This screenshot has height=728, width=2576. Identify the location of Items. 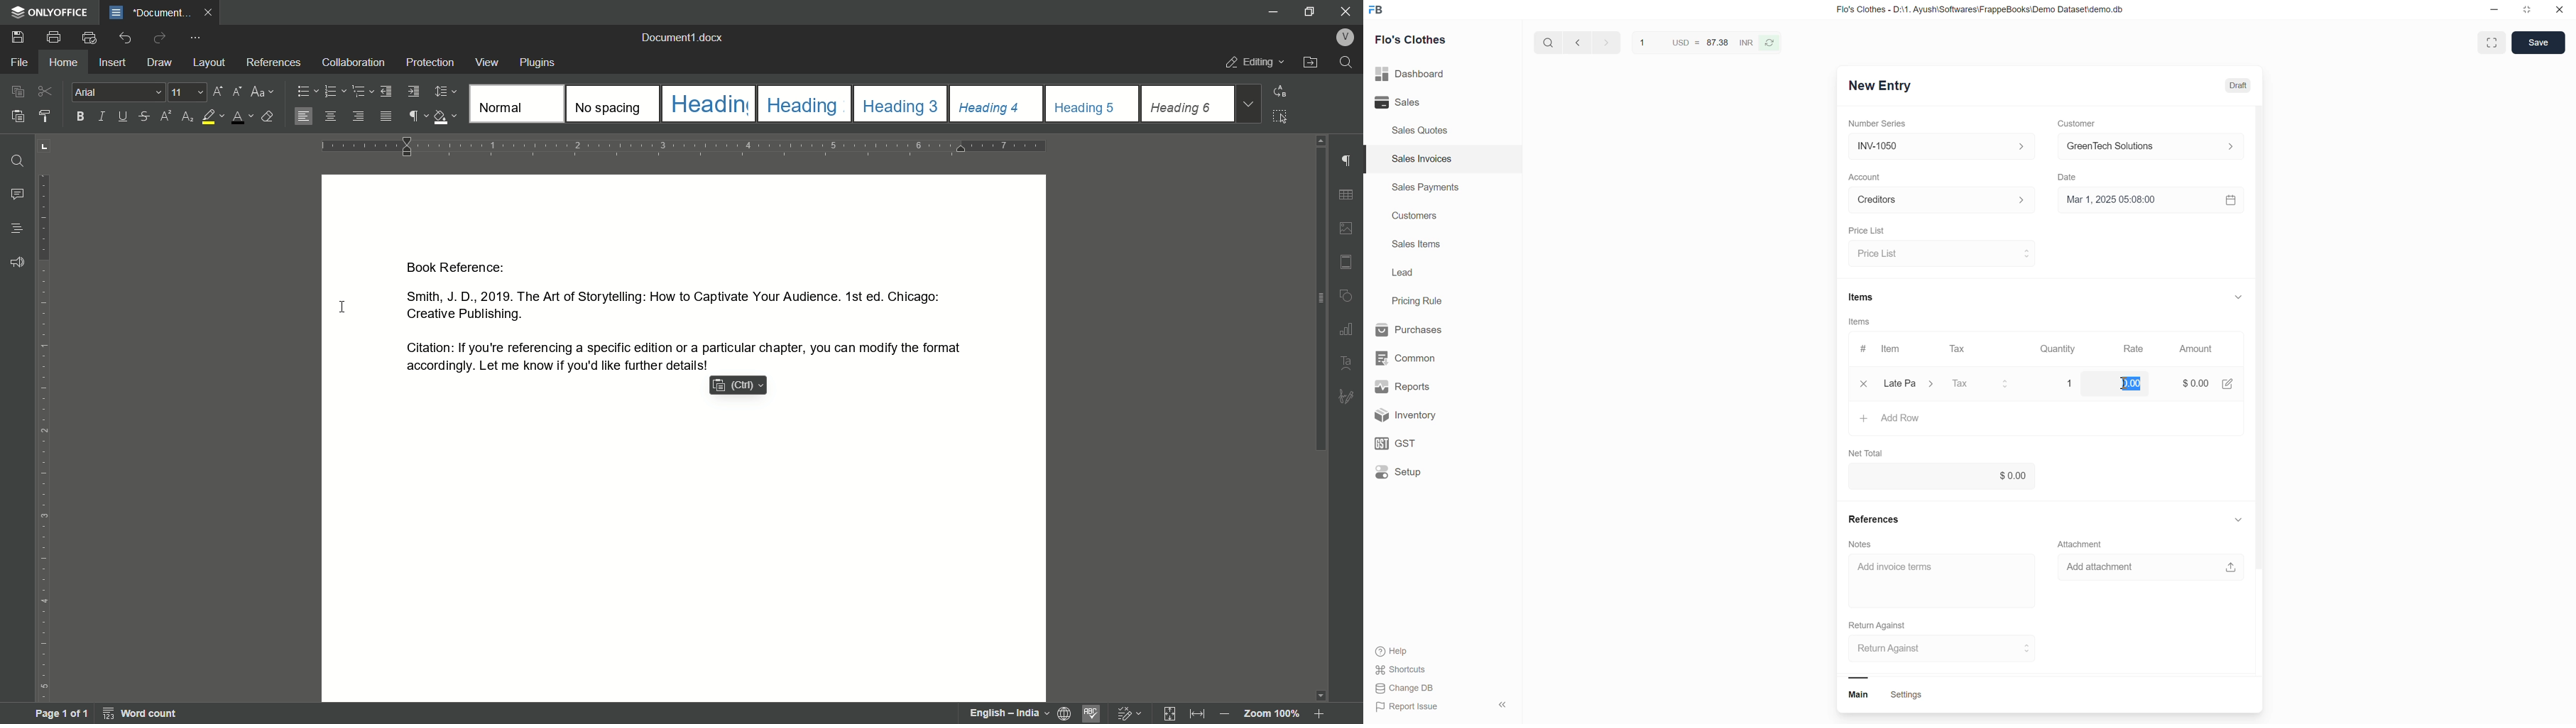
(1861, 297).